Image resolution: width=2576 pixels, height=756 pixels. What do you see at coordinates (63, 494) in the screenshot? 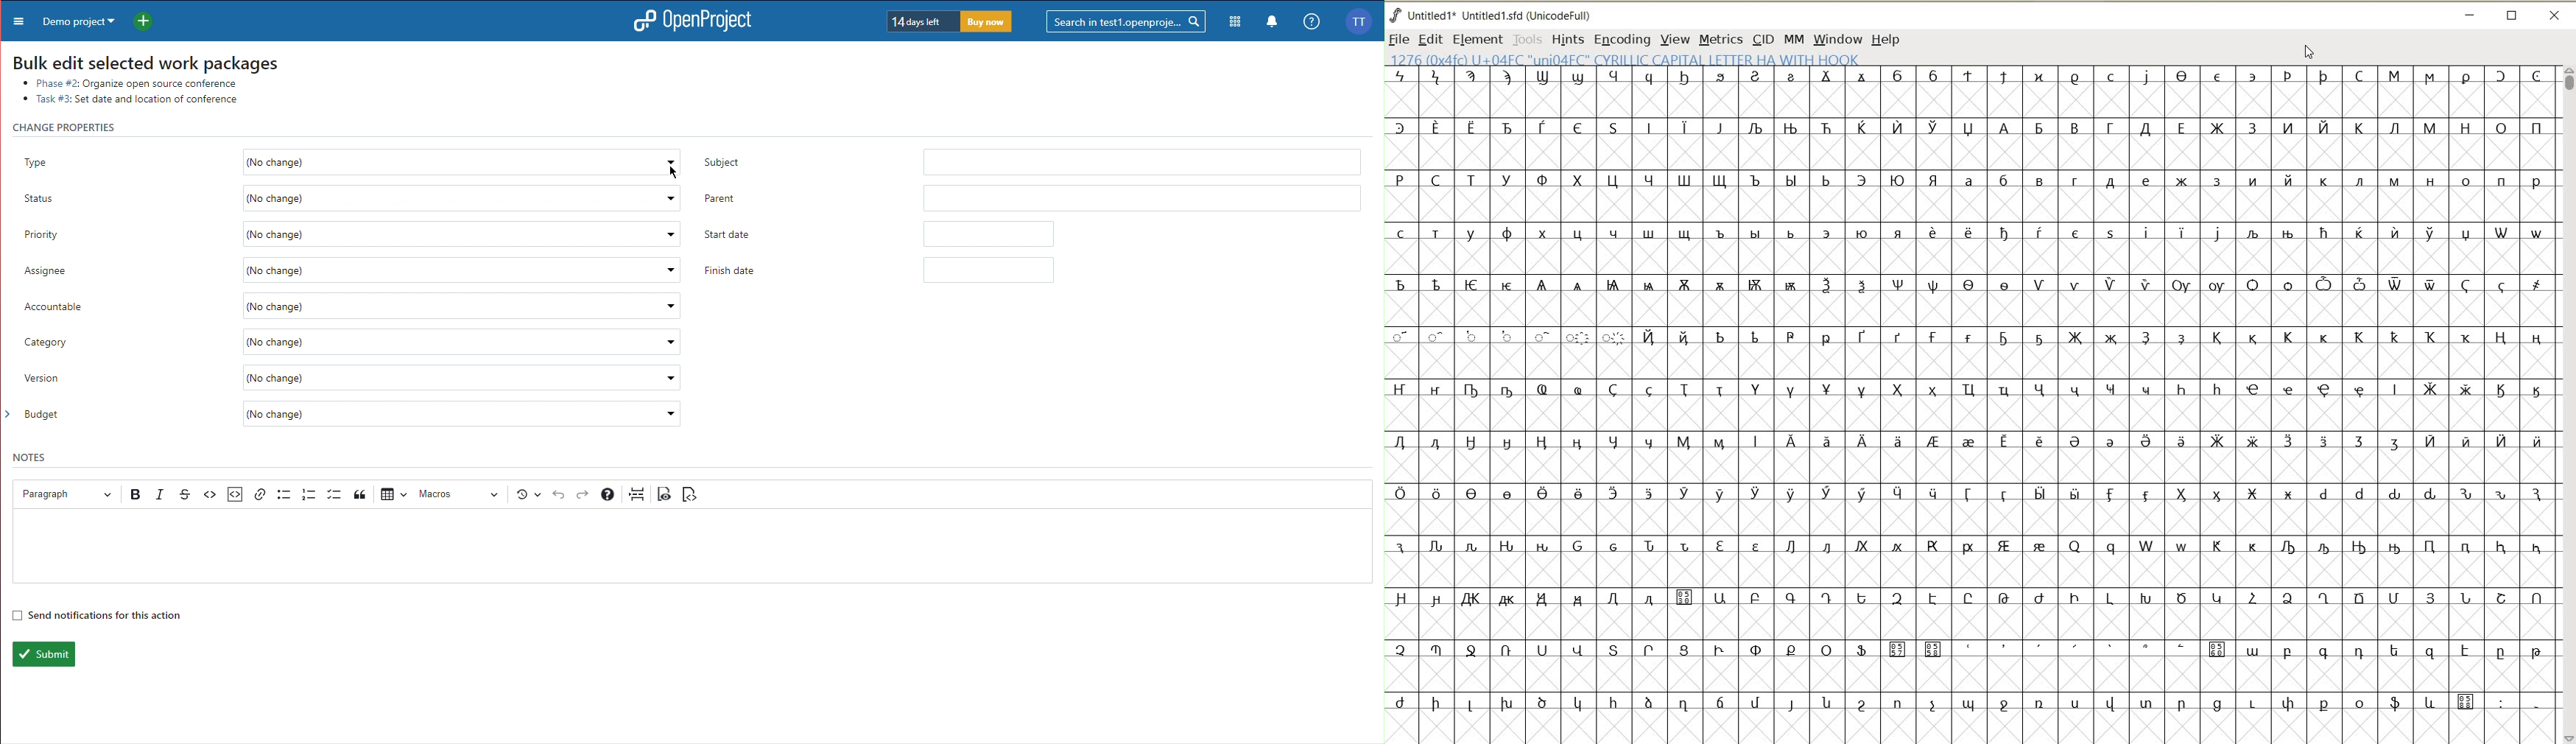
I see `Paragraph` at bounding box center [63, 494].